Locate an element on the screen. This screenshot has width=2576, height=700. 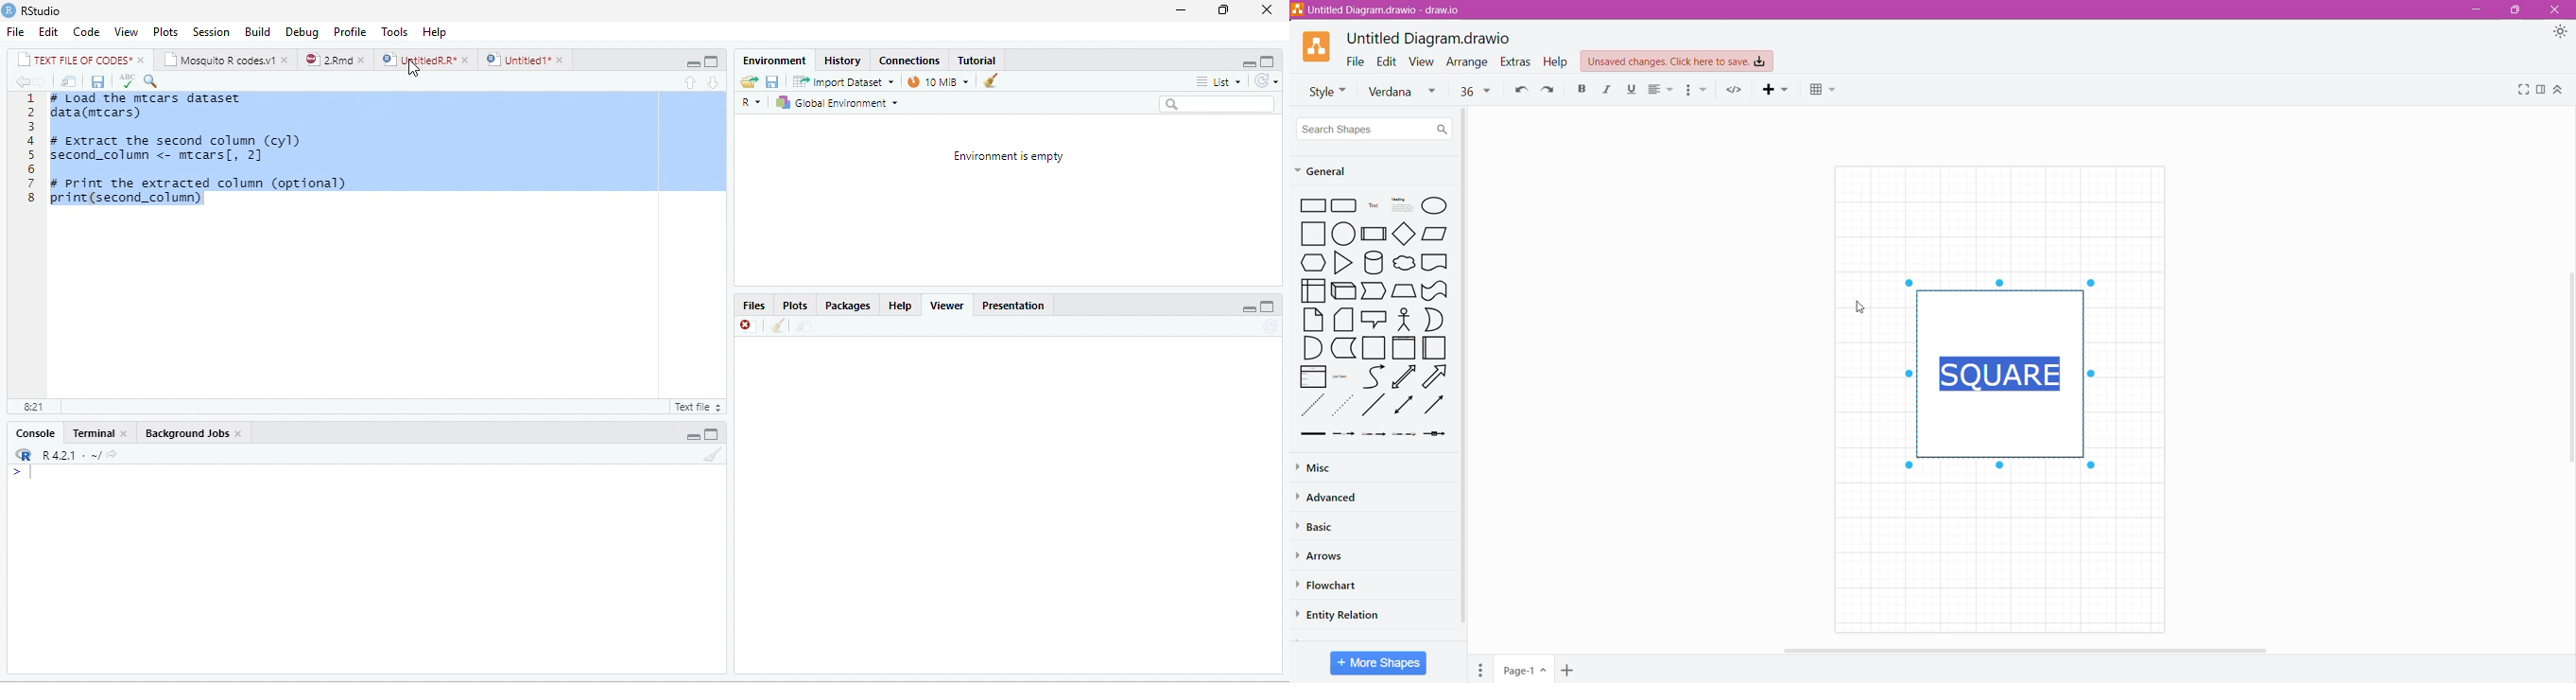
upward is located at coordinates (697, 82).